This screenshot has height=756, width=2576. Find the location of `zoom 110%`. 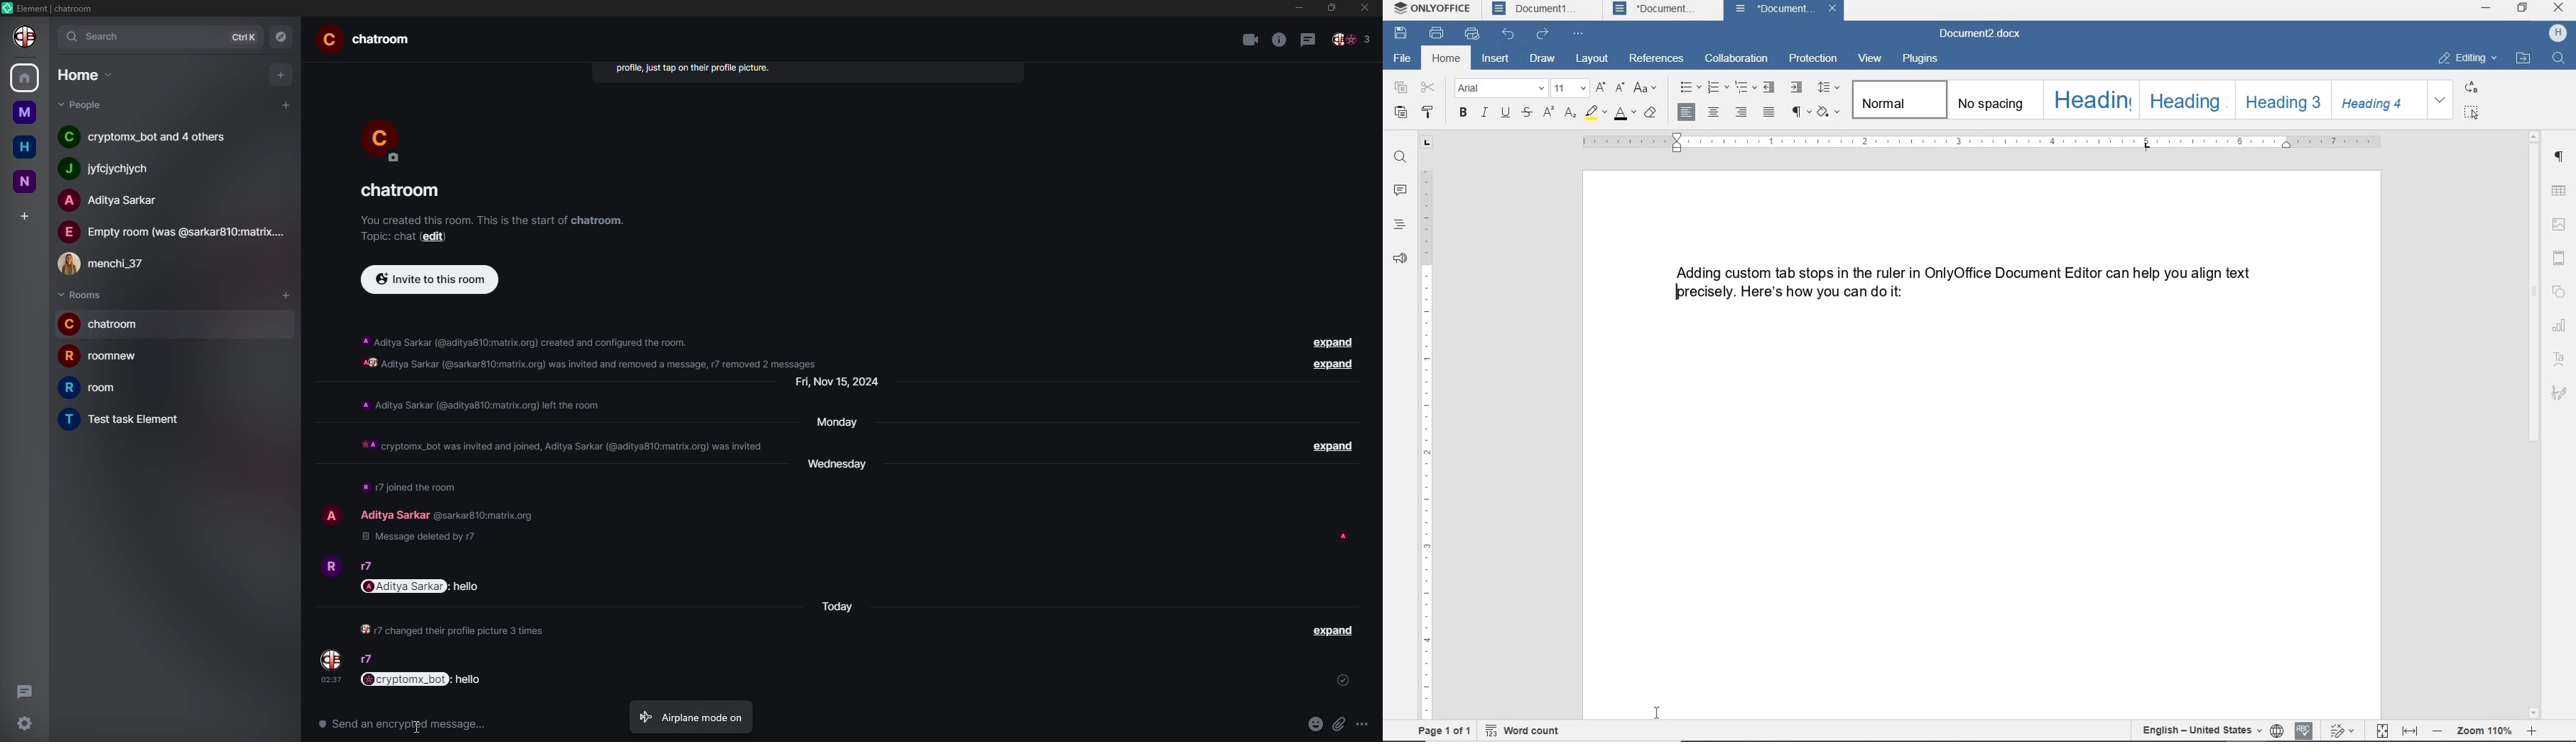

zoom 110% is located at coordinates (2484, 732).